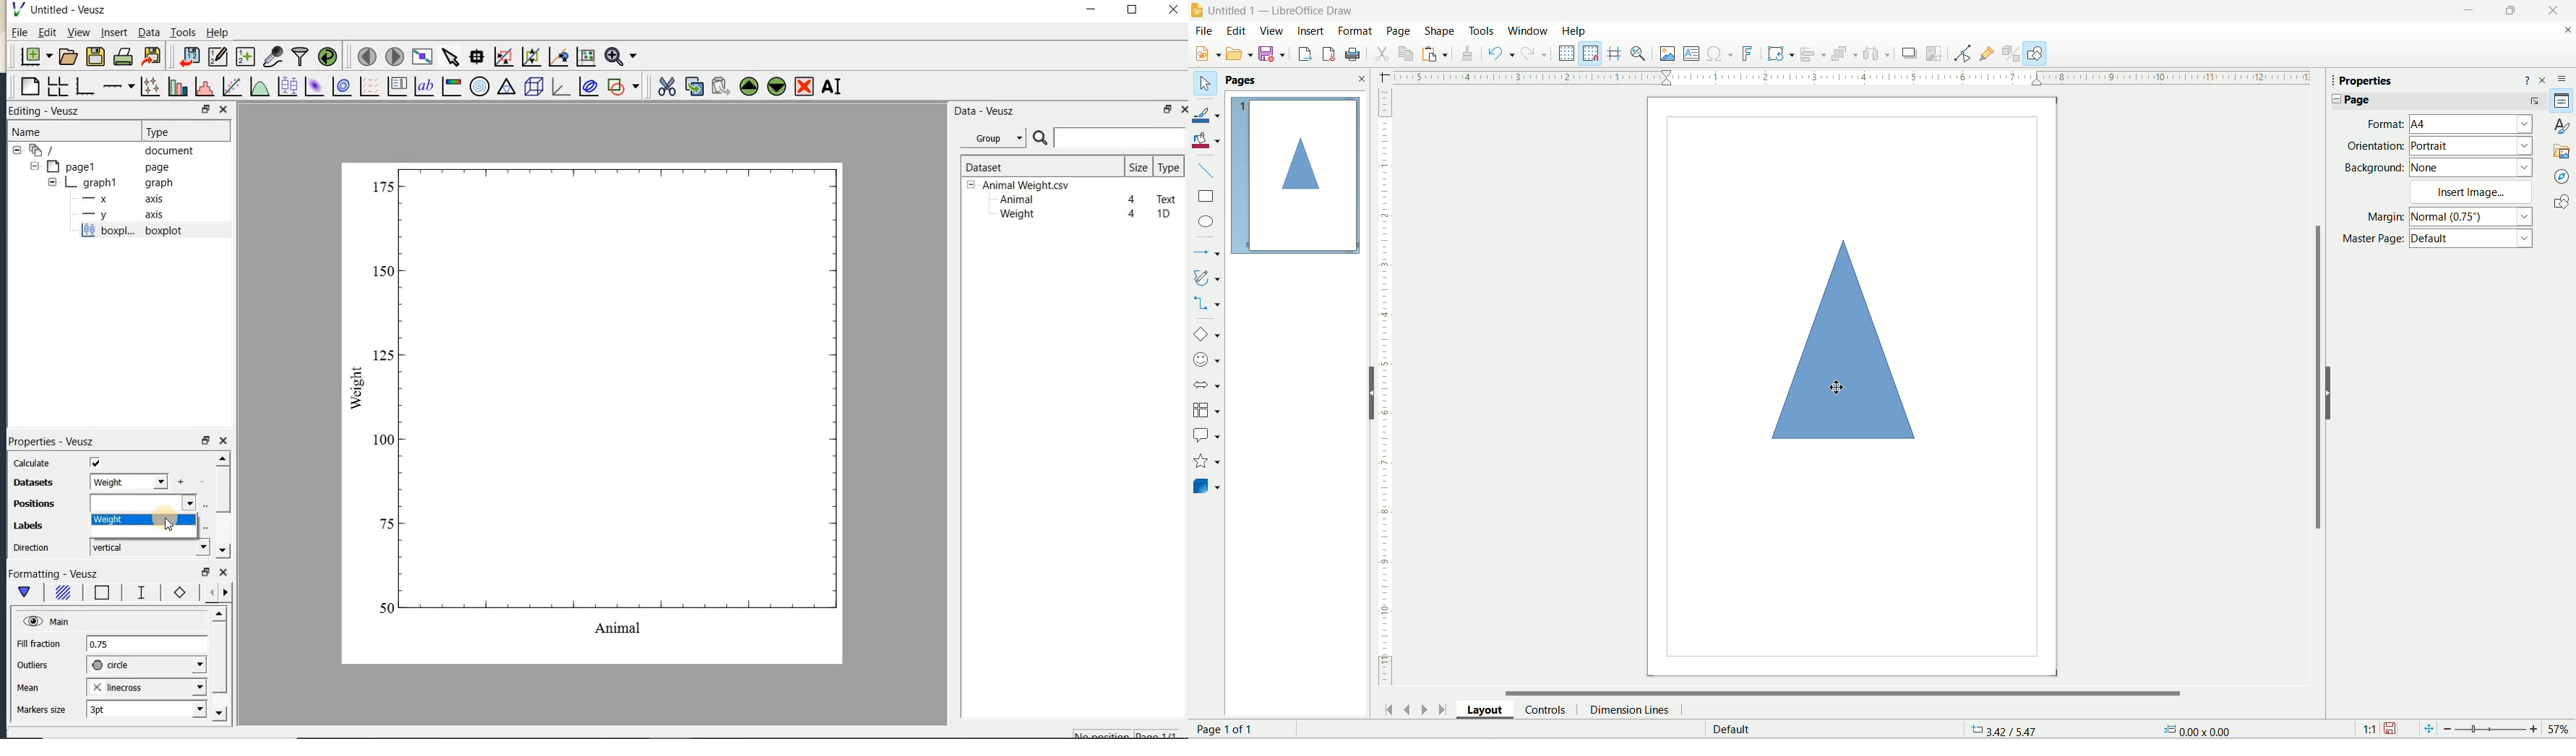  What do you see at coordinates (1615, 54) in the screenshot?
I see `Helpines while moving` at bounding box center [1615, 54].